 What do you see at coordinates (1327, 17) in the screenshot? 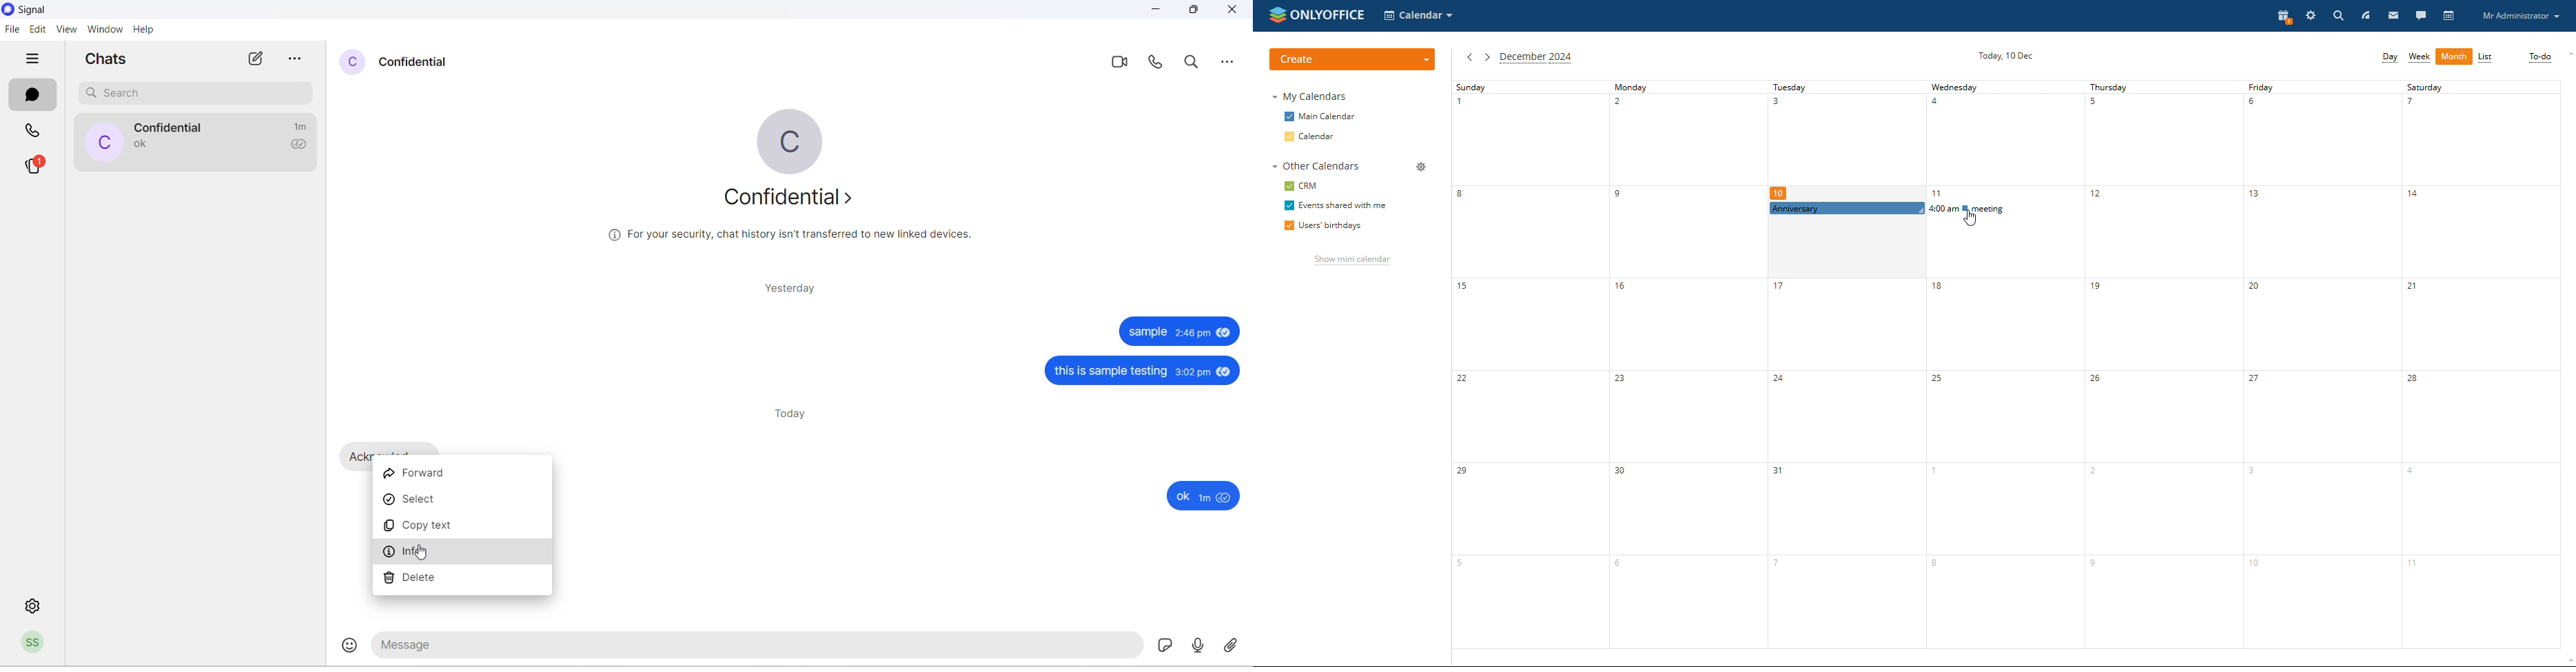
I see `onlyoffice` at bounding box center [1327, 17].